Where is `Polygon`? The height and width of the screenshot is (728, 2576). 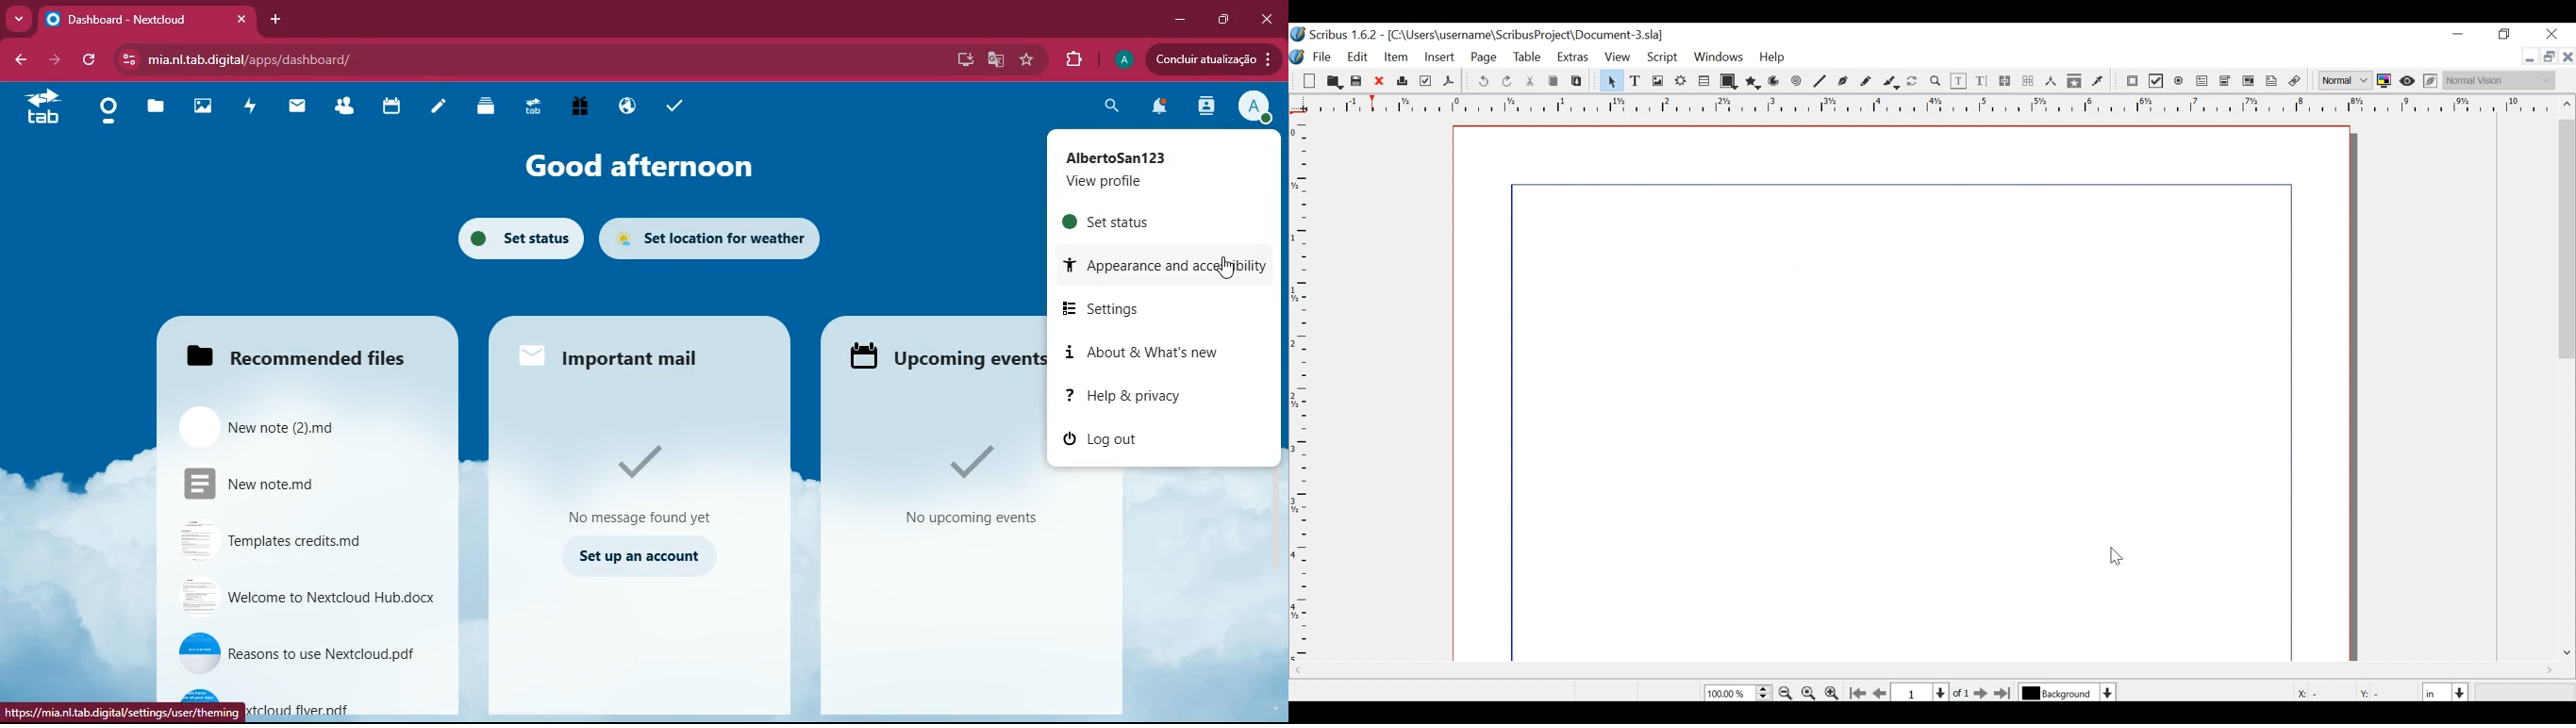
Polygon is located at coordinates (1752, 82).